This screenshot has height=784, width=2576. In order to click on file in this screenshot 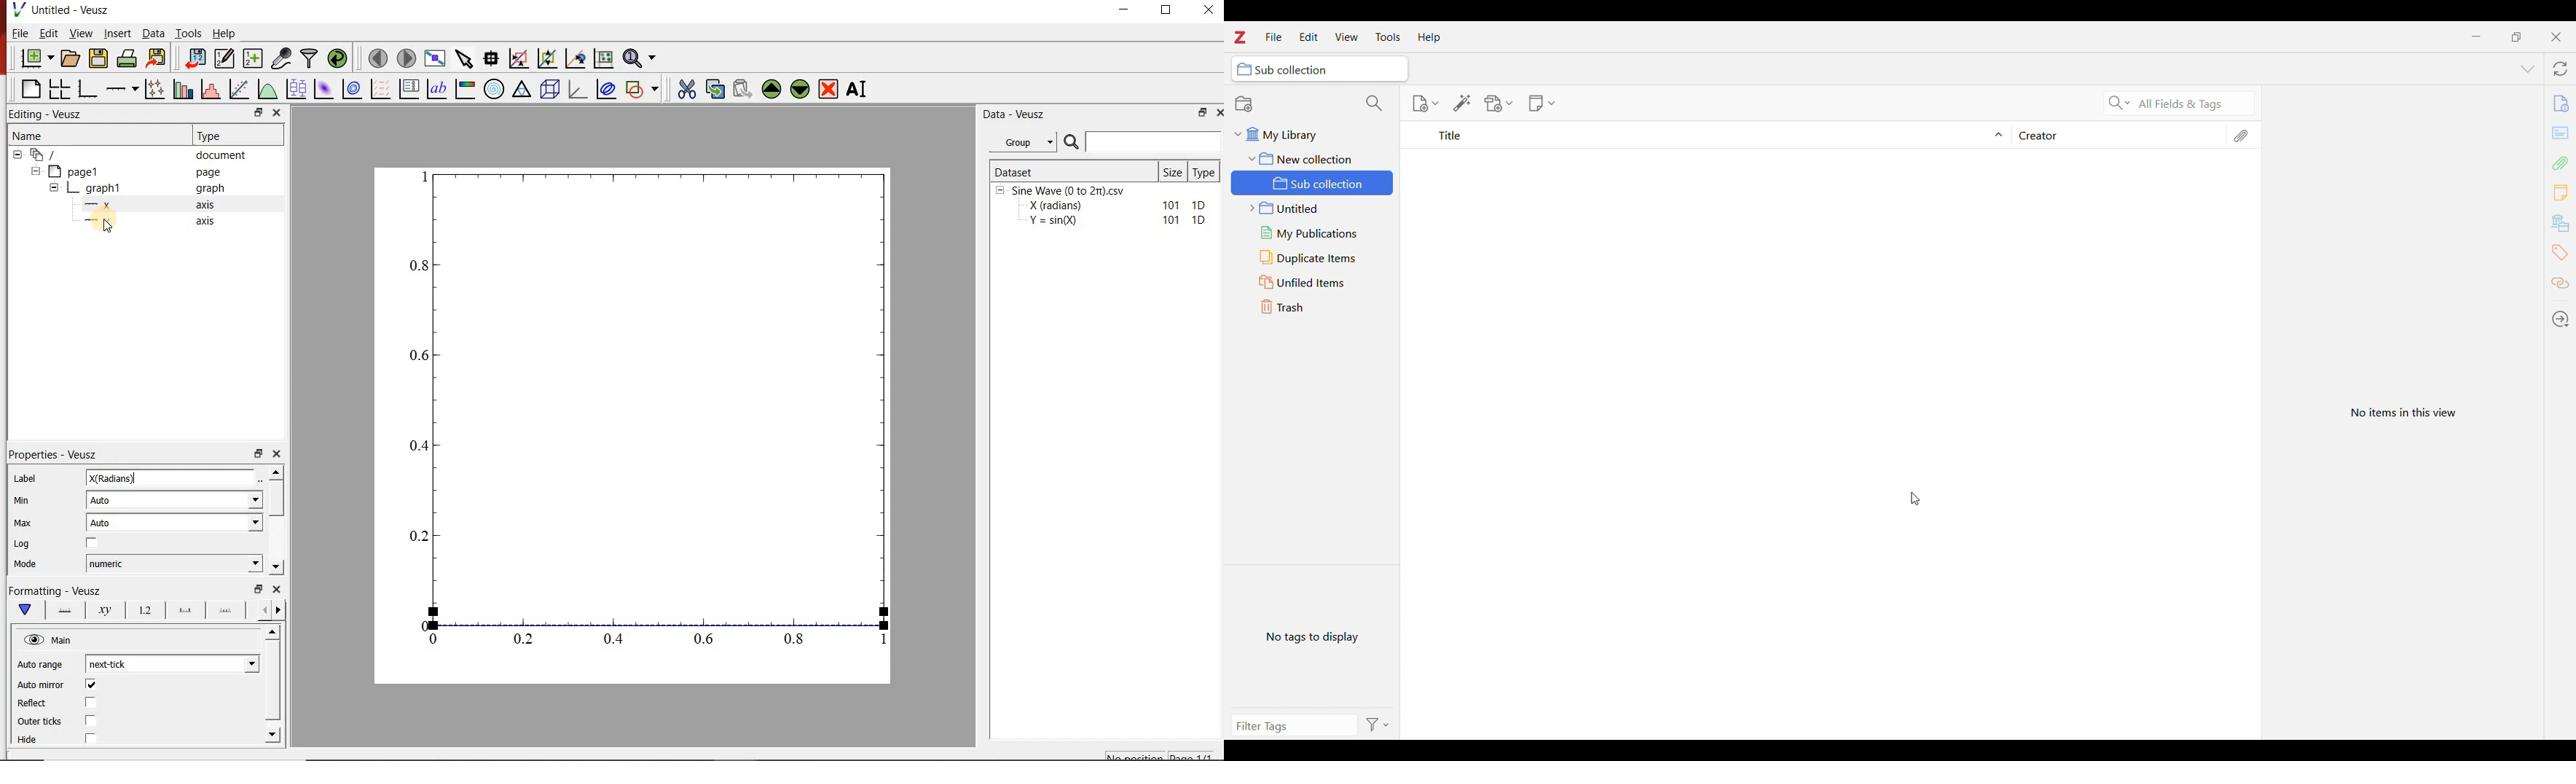, I will do `click(2561, 105)`.